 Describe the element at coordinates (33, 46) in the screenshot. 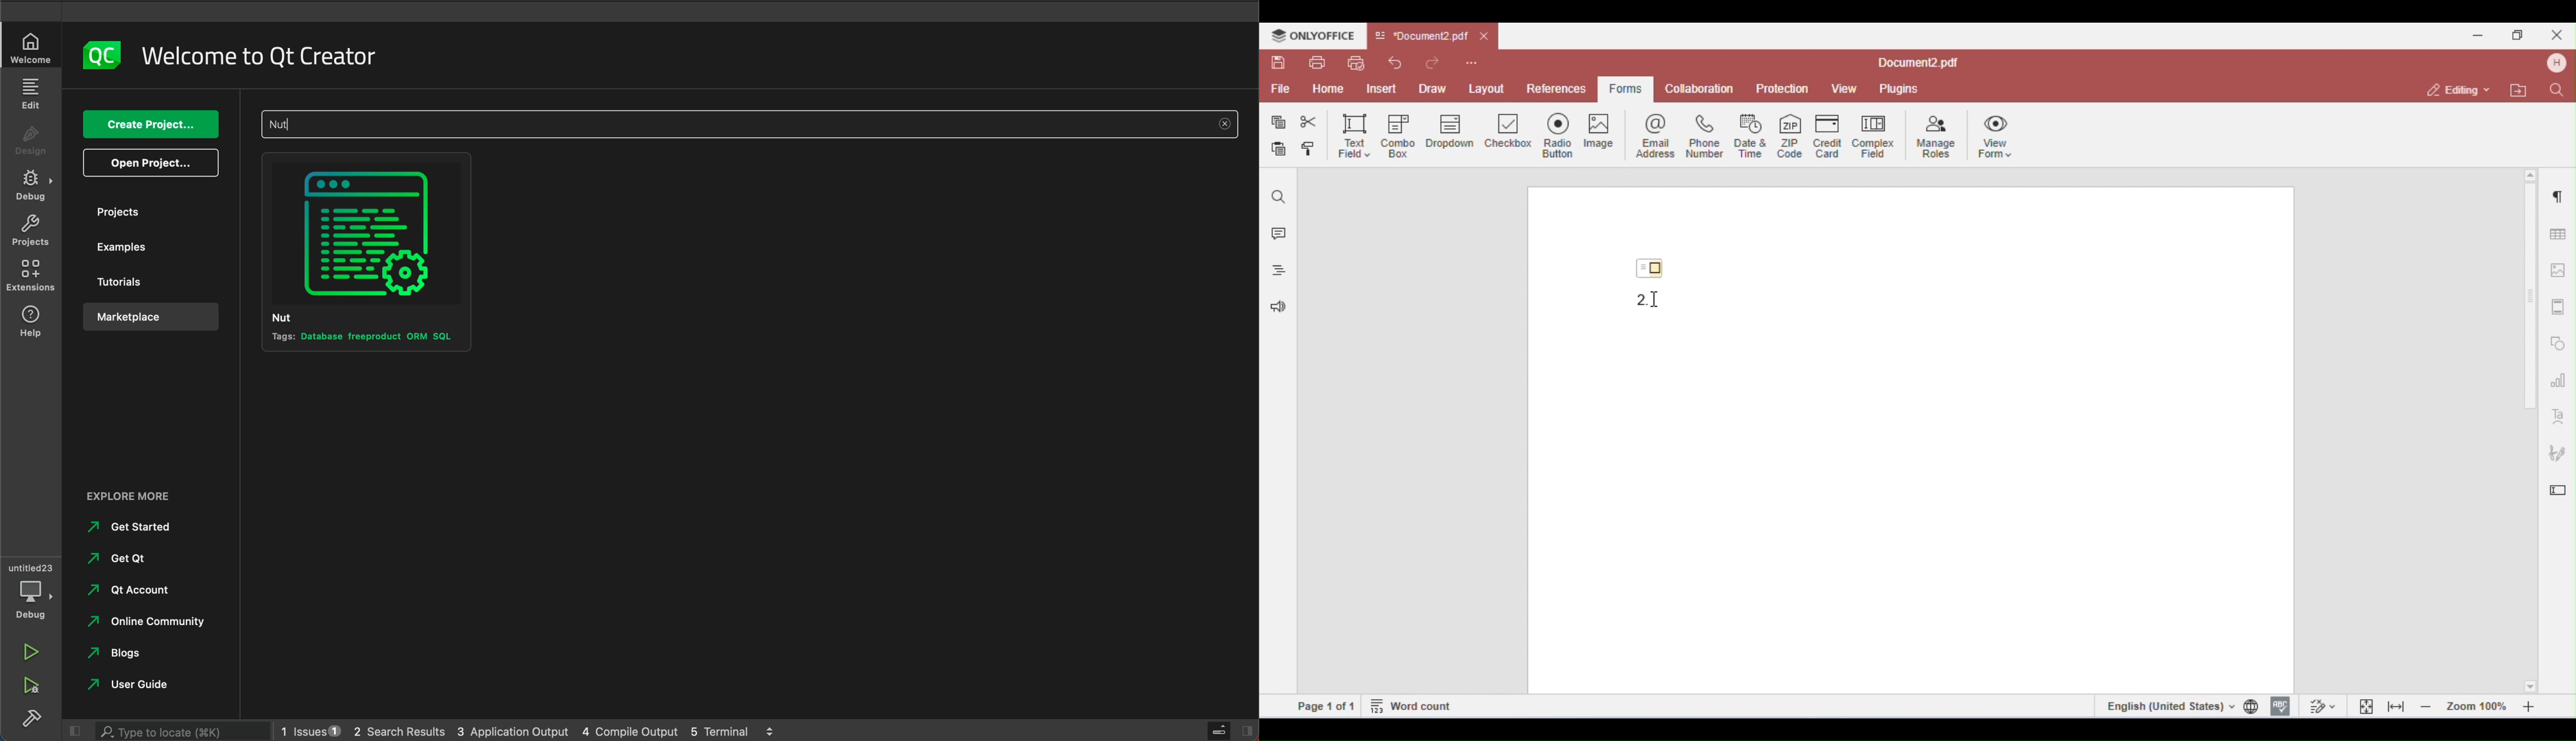

I see `welcome` at that location.